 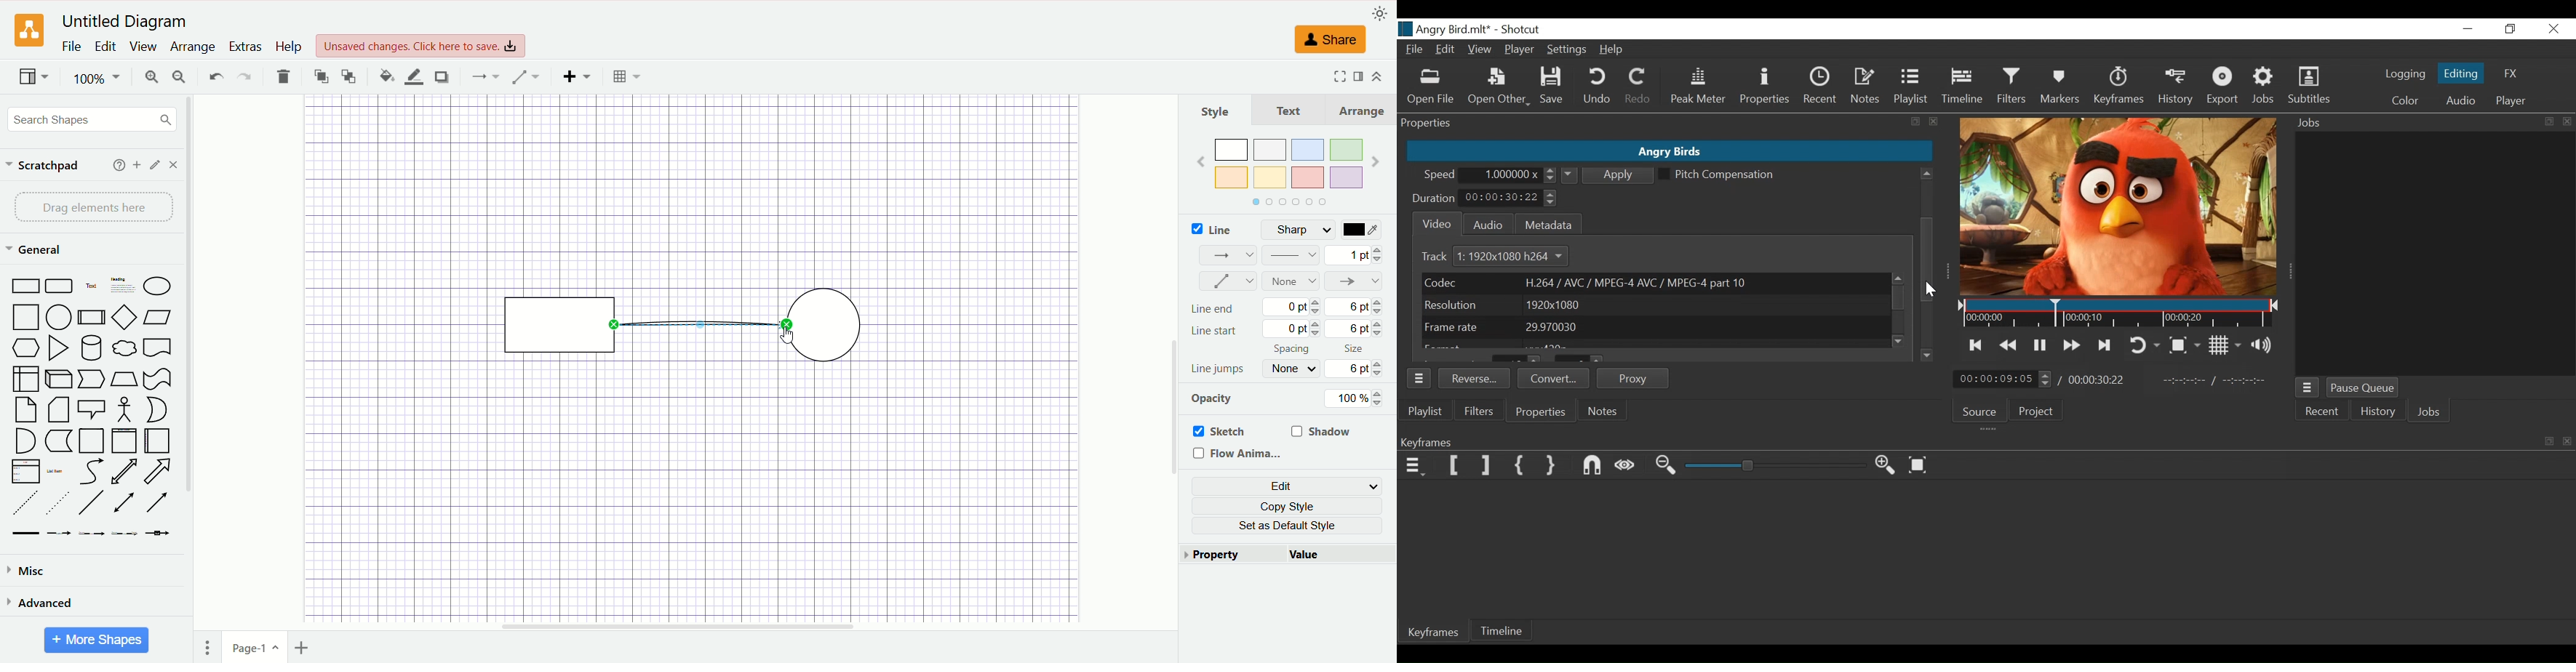 What do you see at coordinates (1638, 88) in the screenshot?
I see `Redo` at bounding box center [1638, 88].